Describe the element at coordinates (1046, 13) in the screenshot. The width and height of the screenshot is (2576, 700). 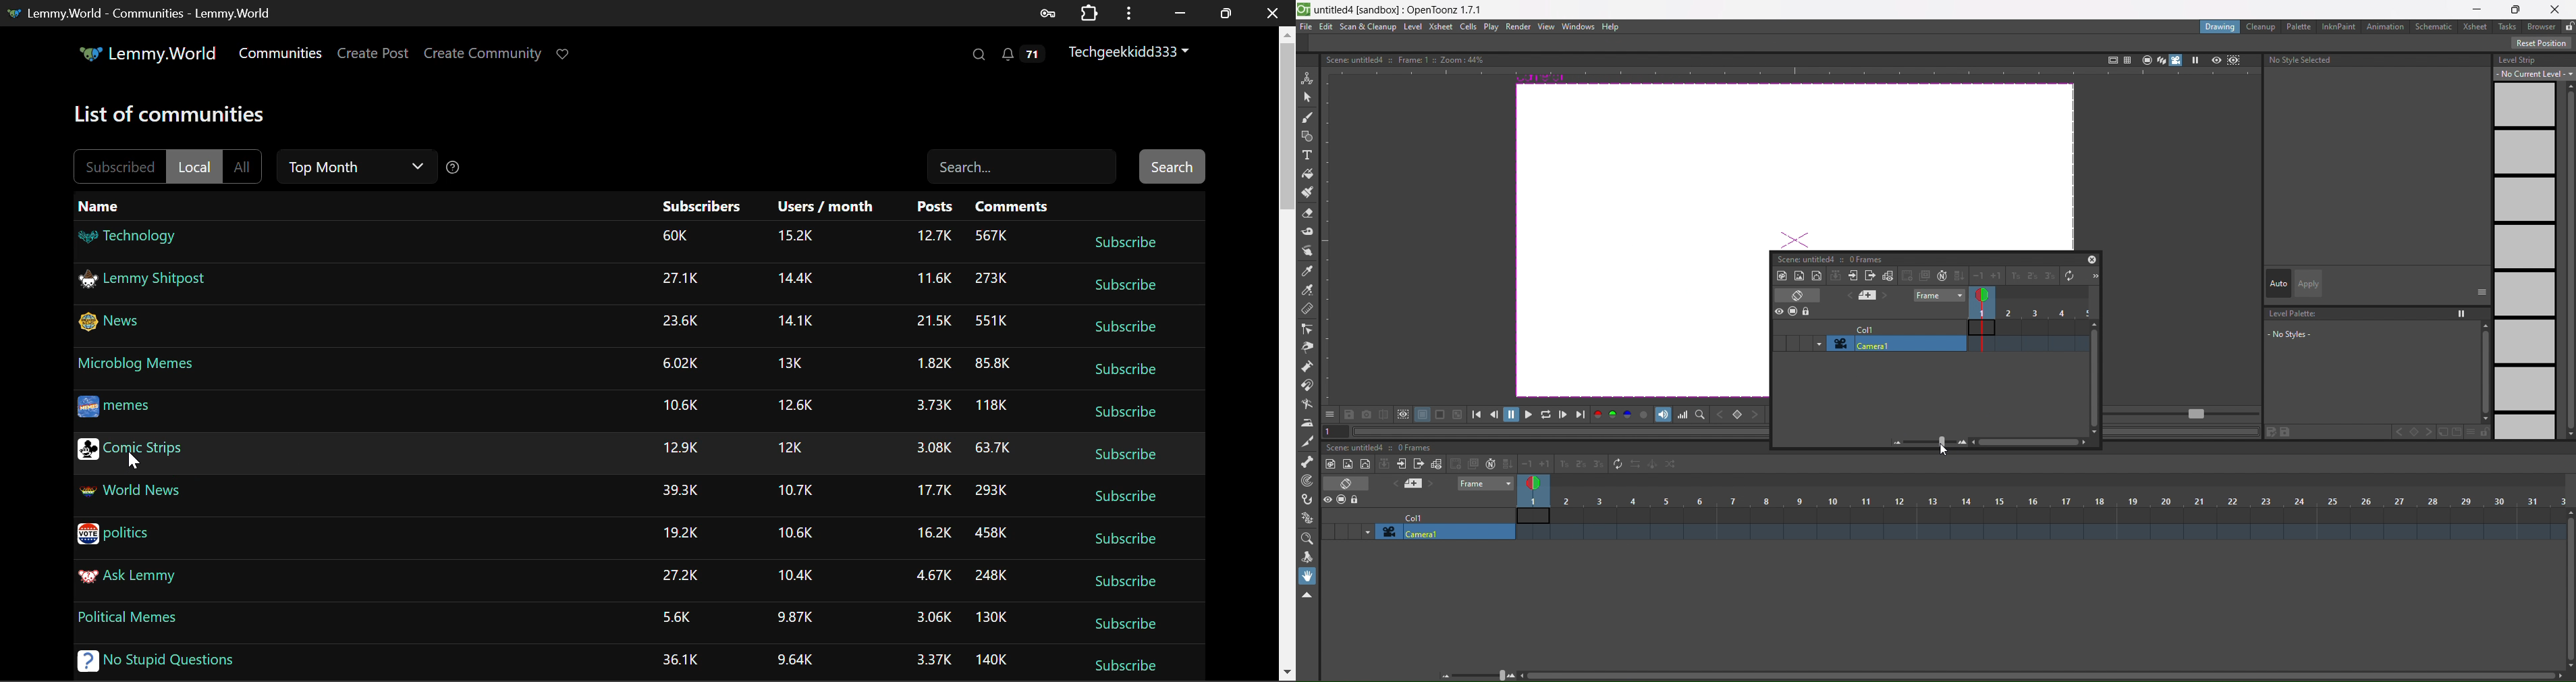
I see `Saved Password Data` at that location.